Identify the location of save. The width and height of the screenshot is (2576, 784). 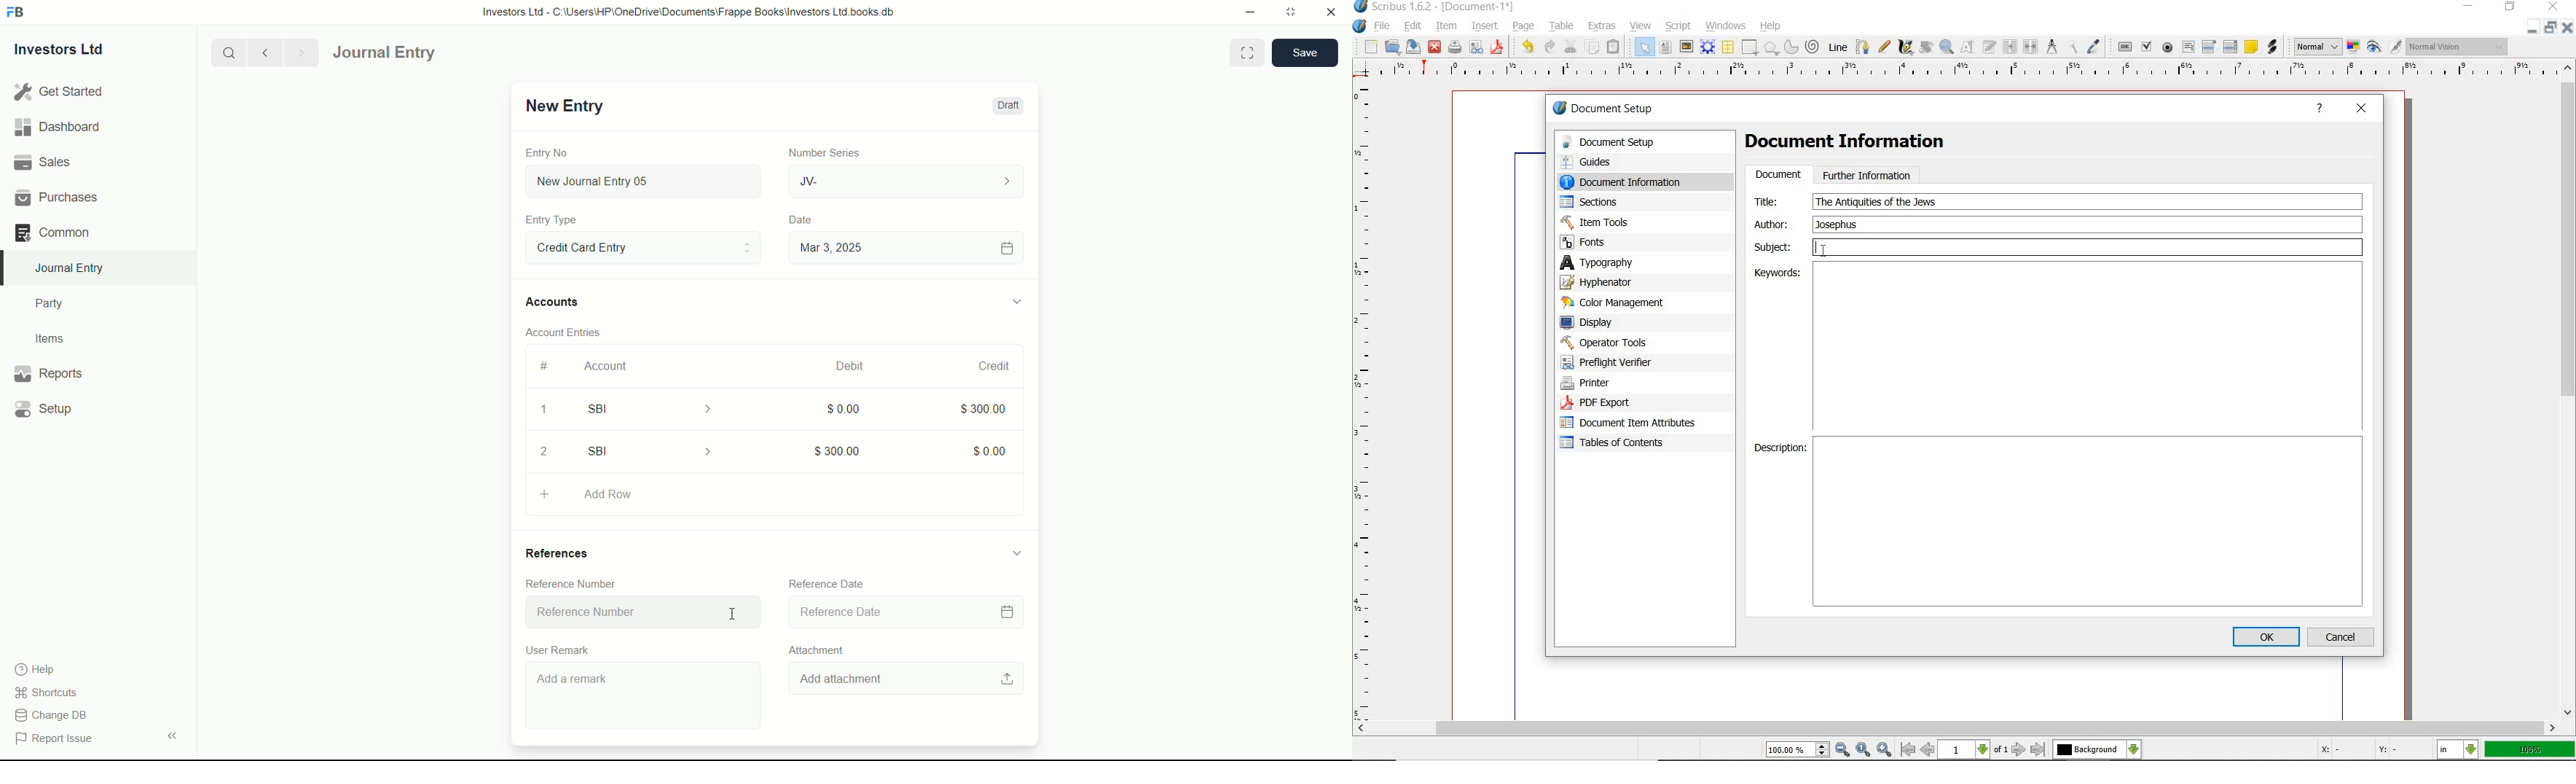
(1306, 53).